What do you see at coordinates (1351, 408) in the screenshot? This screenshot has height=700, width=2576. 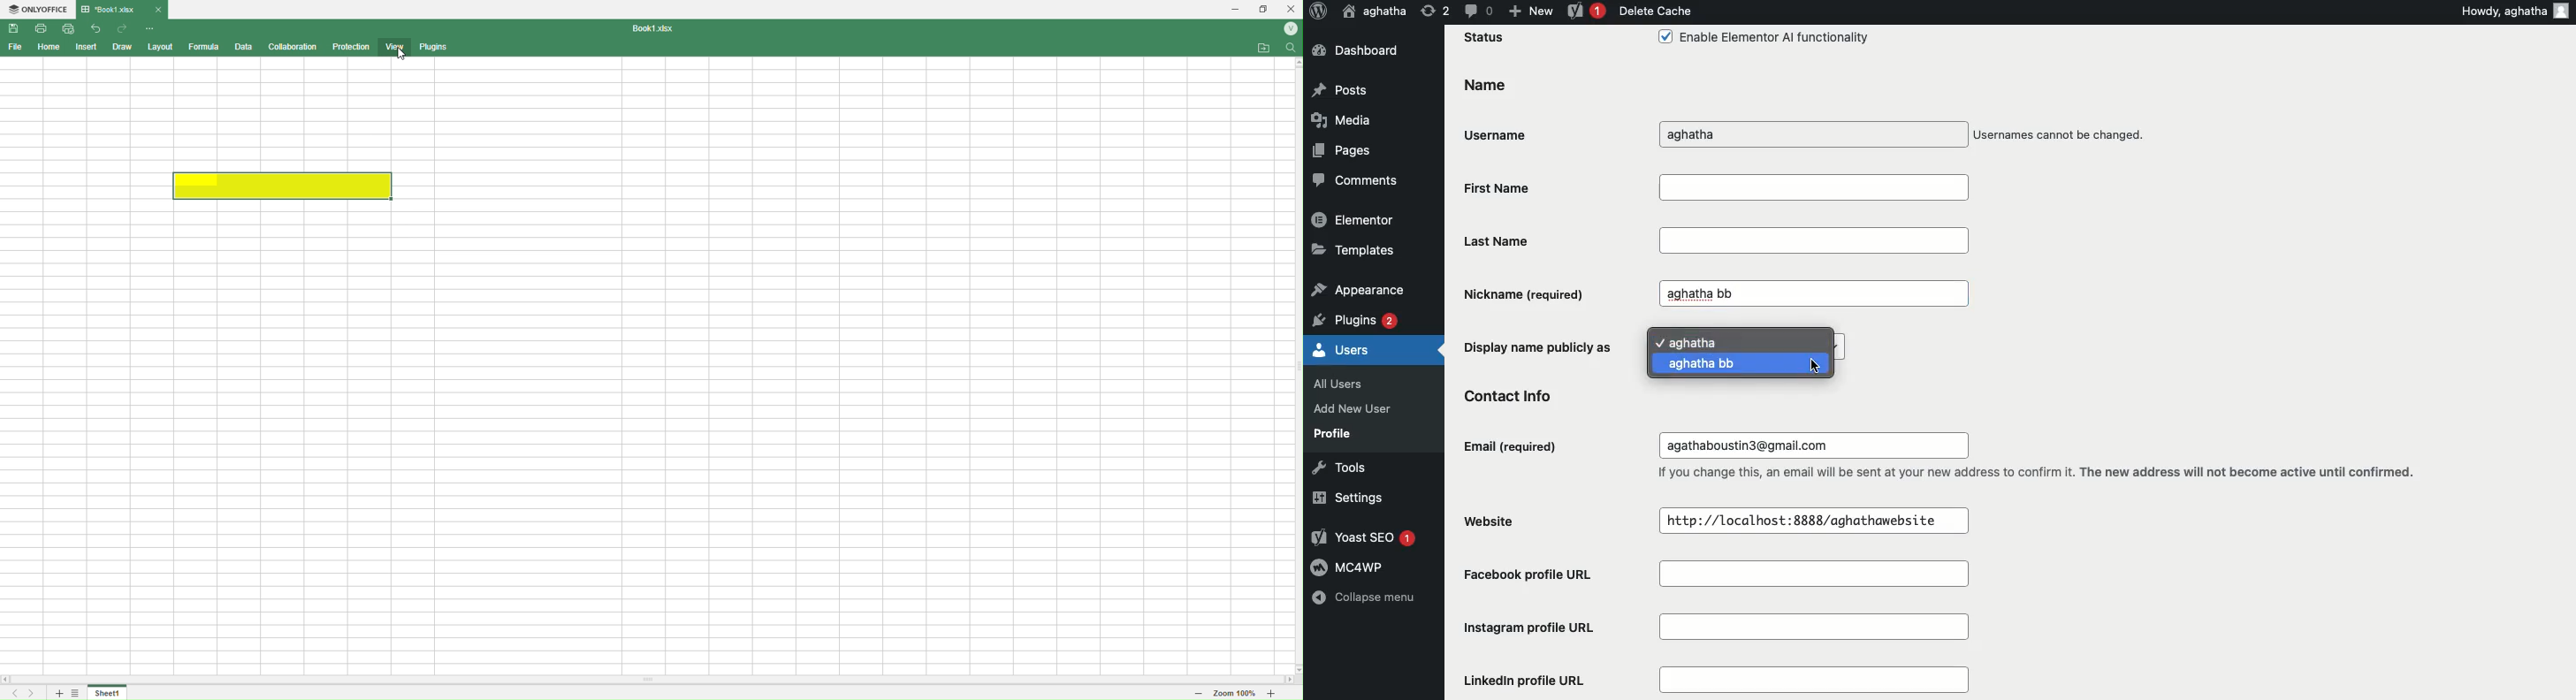 I see `Add New User` at bounding box center [1351, 408].